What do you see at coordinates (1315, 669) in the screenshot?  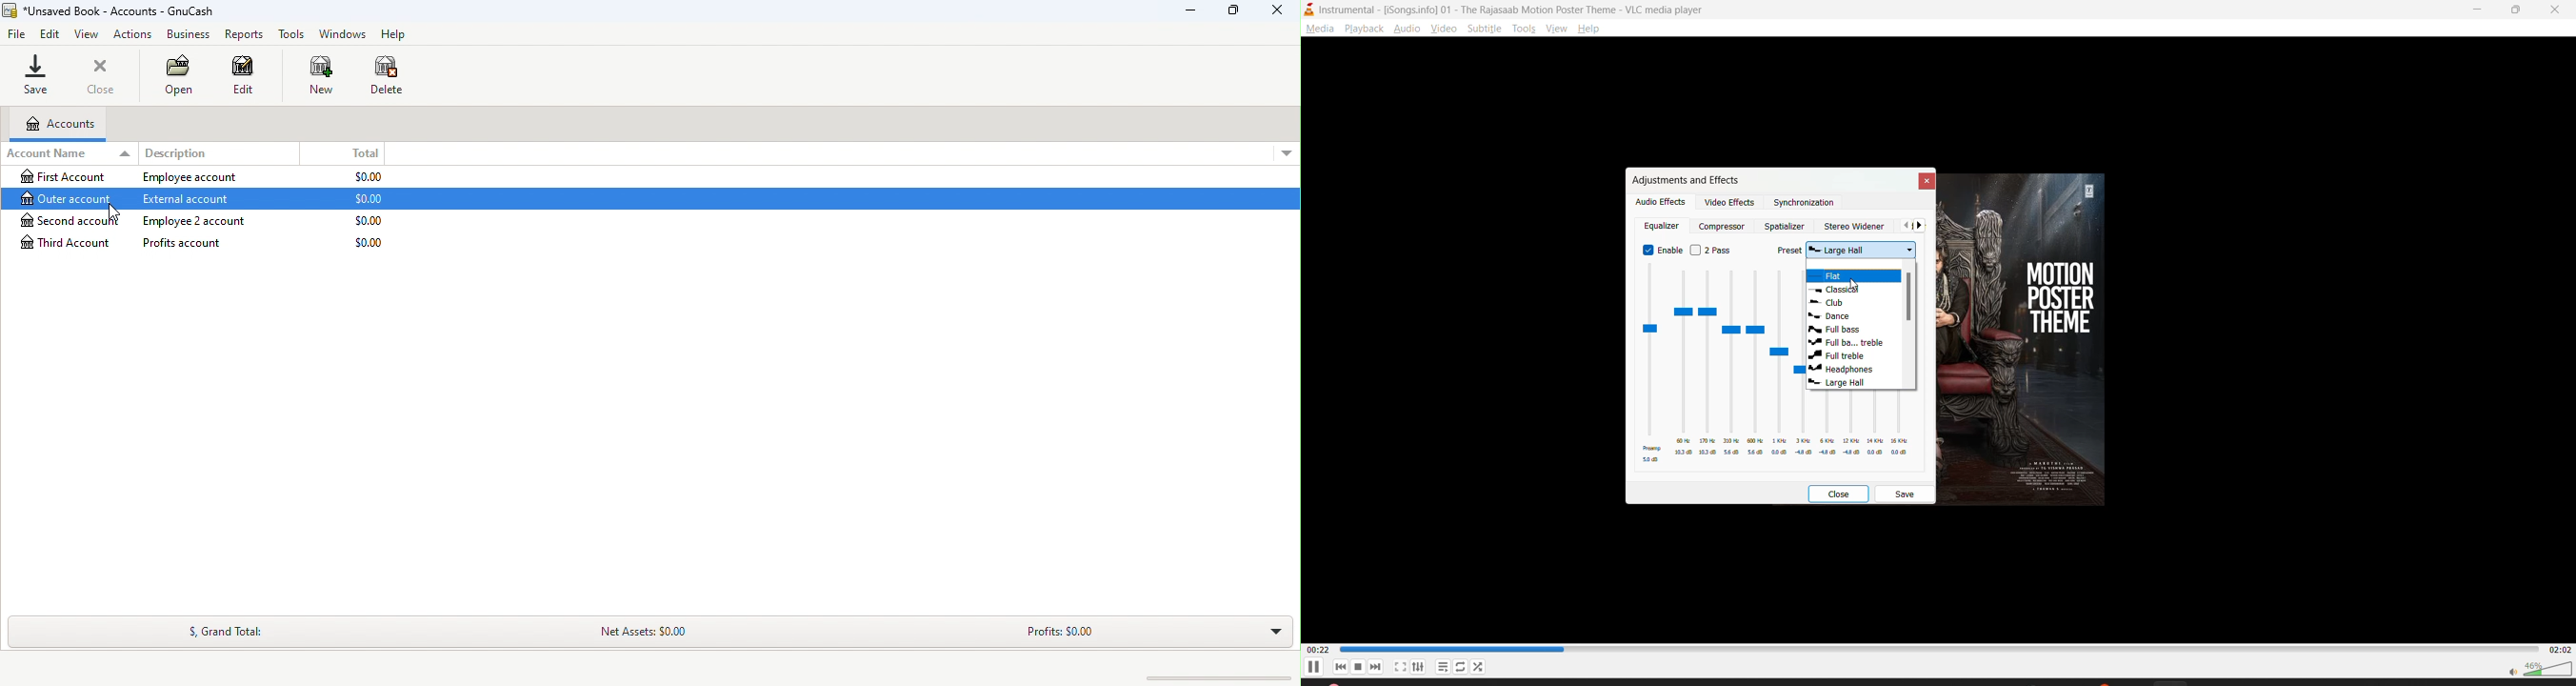 I see `pause` at bounding box center [1315, 669].